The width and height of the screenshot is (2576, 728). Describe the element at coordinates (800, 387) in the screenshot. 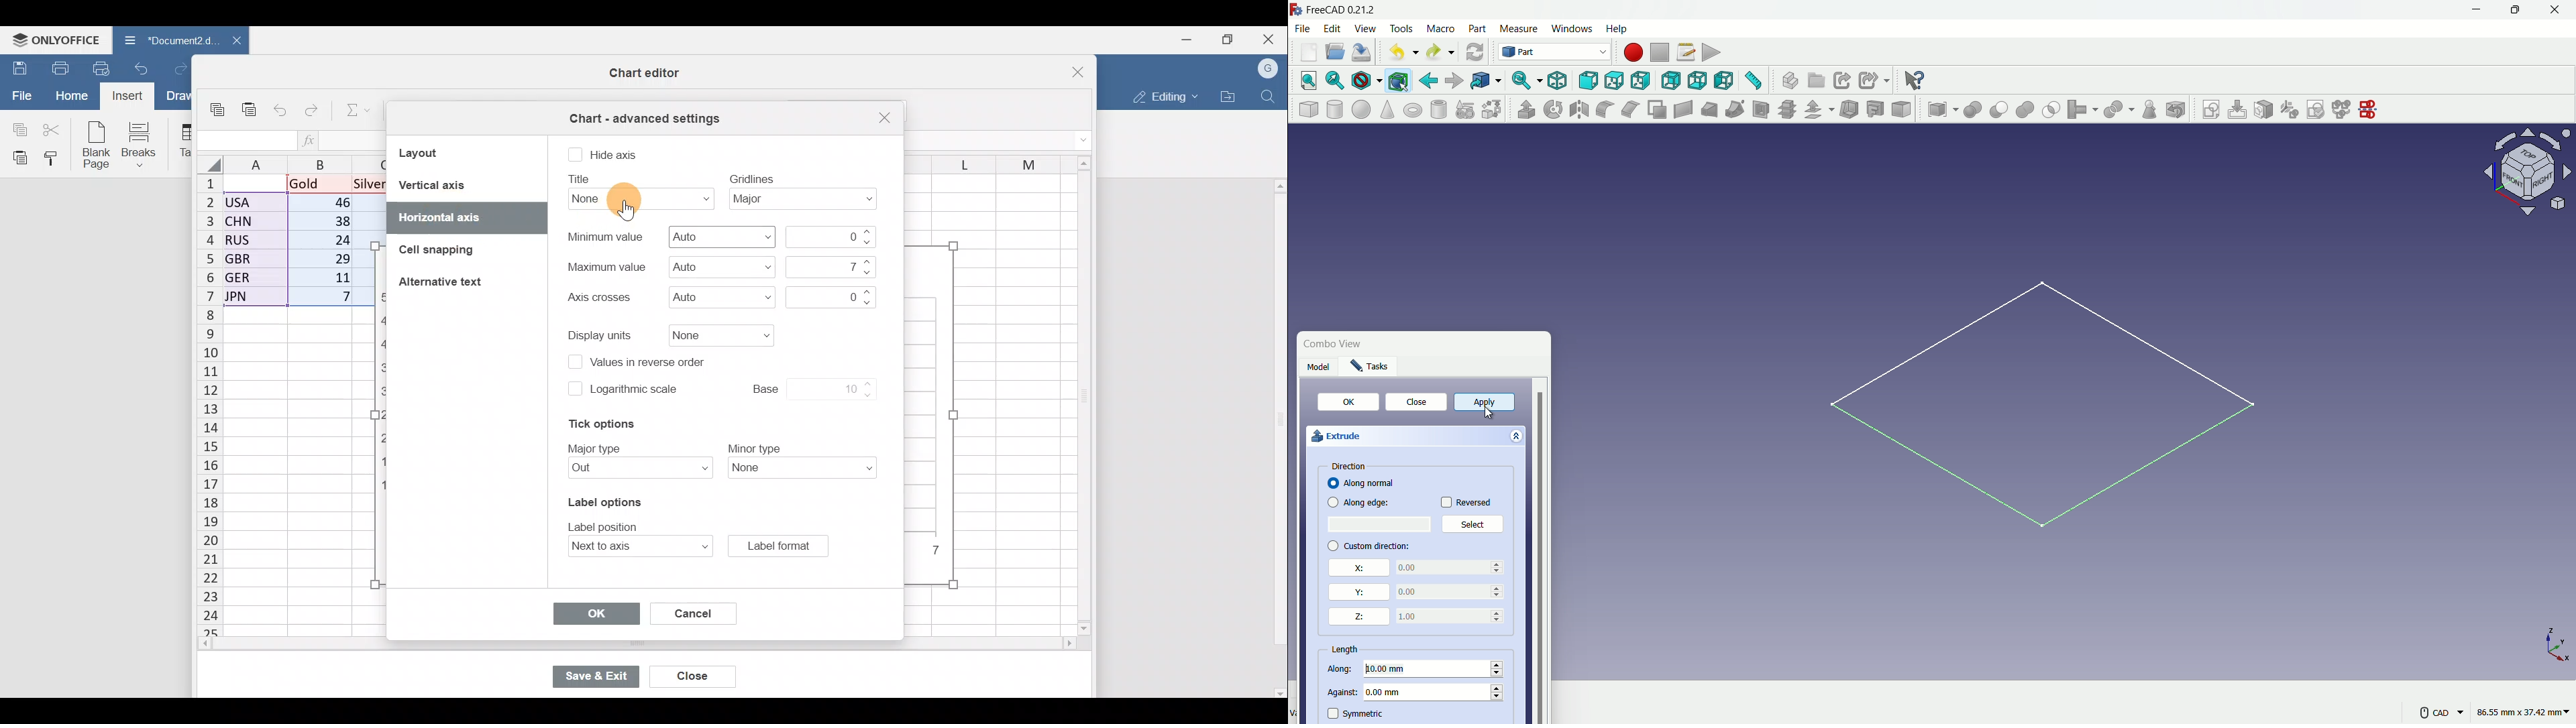

I see `Base` at that location.